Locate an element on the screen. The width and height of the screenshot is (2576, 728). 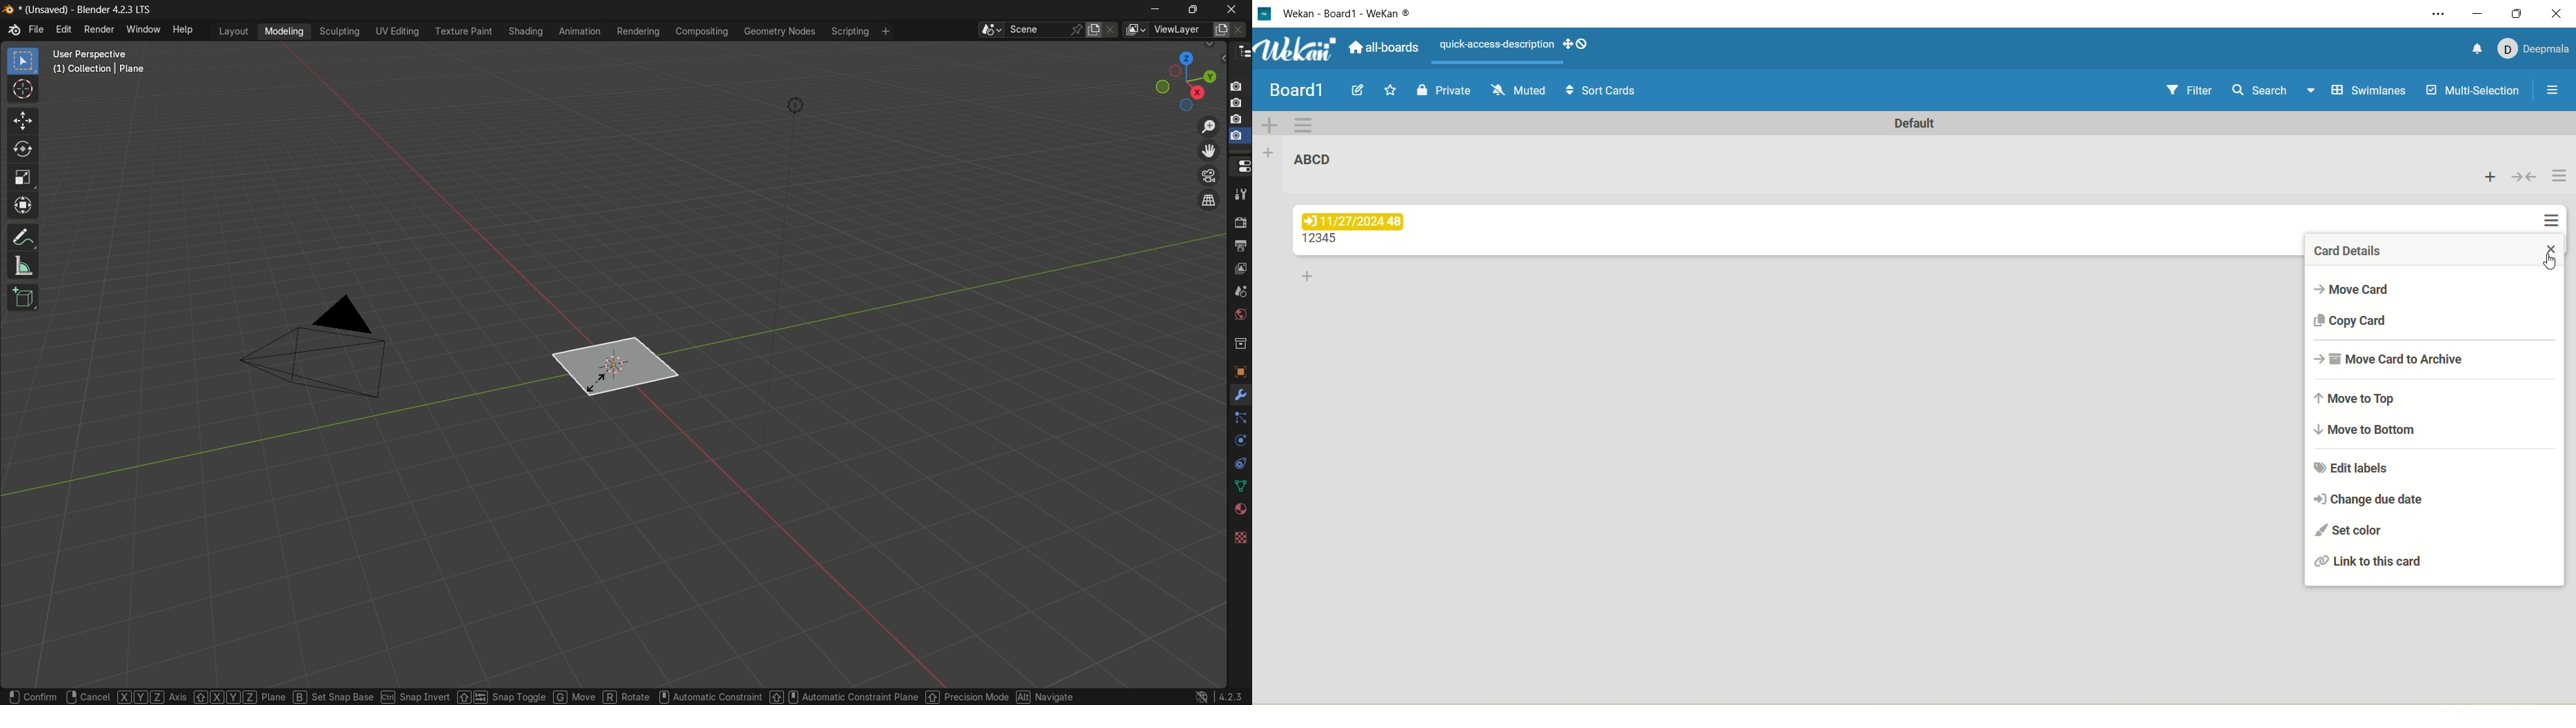
plane B is located at coordinates (283, 694).